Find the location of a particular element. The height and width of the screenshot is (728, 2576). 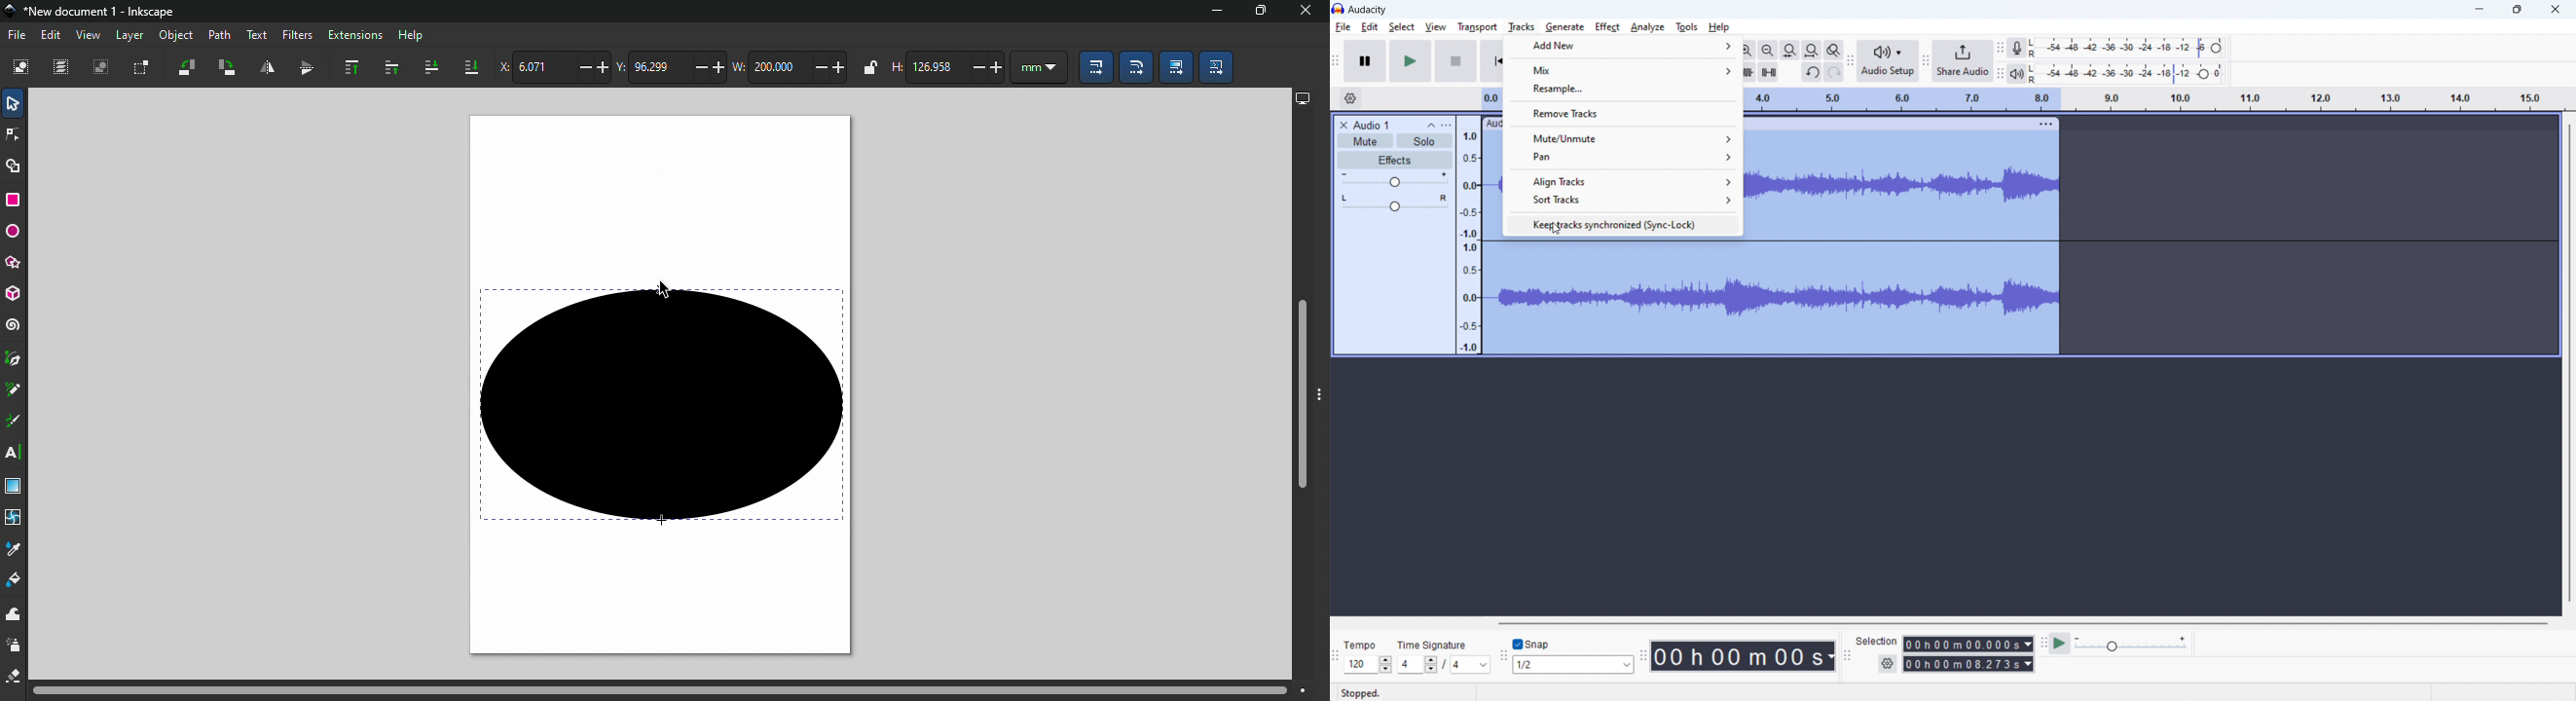

Spiral tool is located at coordinates (15, 325).